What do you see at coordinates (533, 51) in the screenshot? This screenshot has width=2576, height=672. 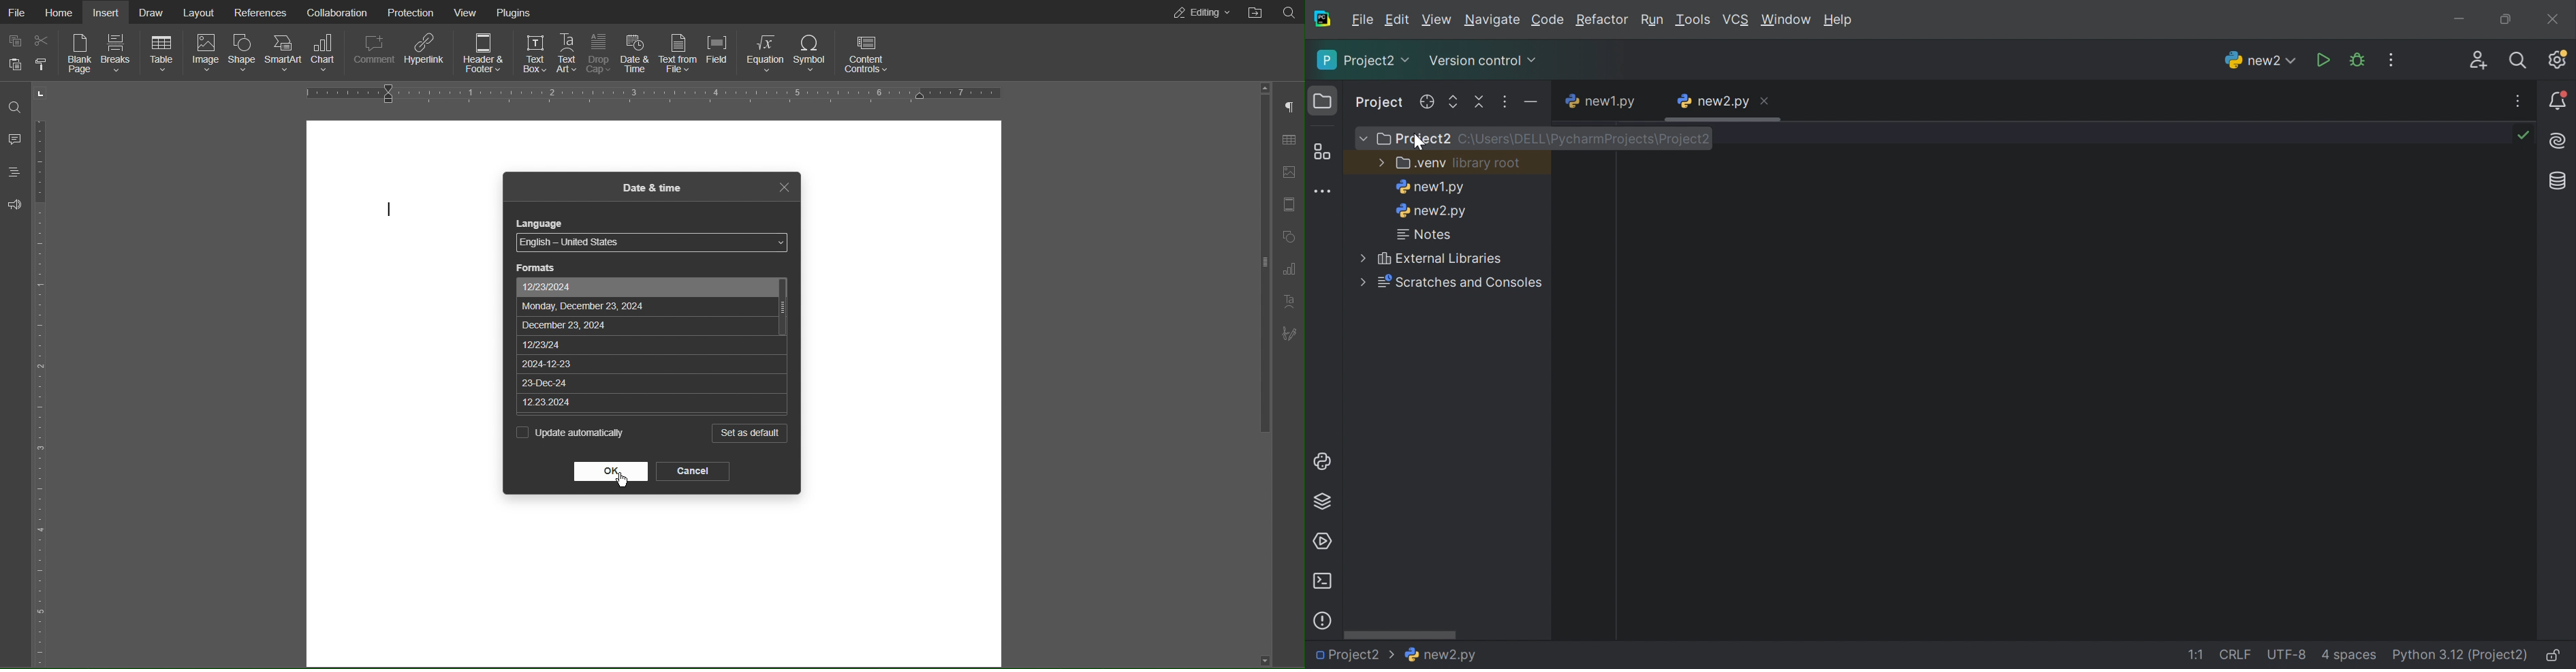 I see `Text Box` at bounding box center [533, 51].